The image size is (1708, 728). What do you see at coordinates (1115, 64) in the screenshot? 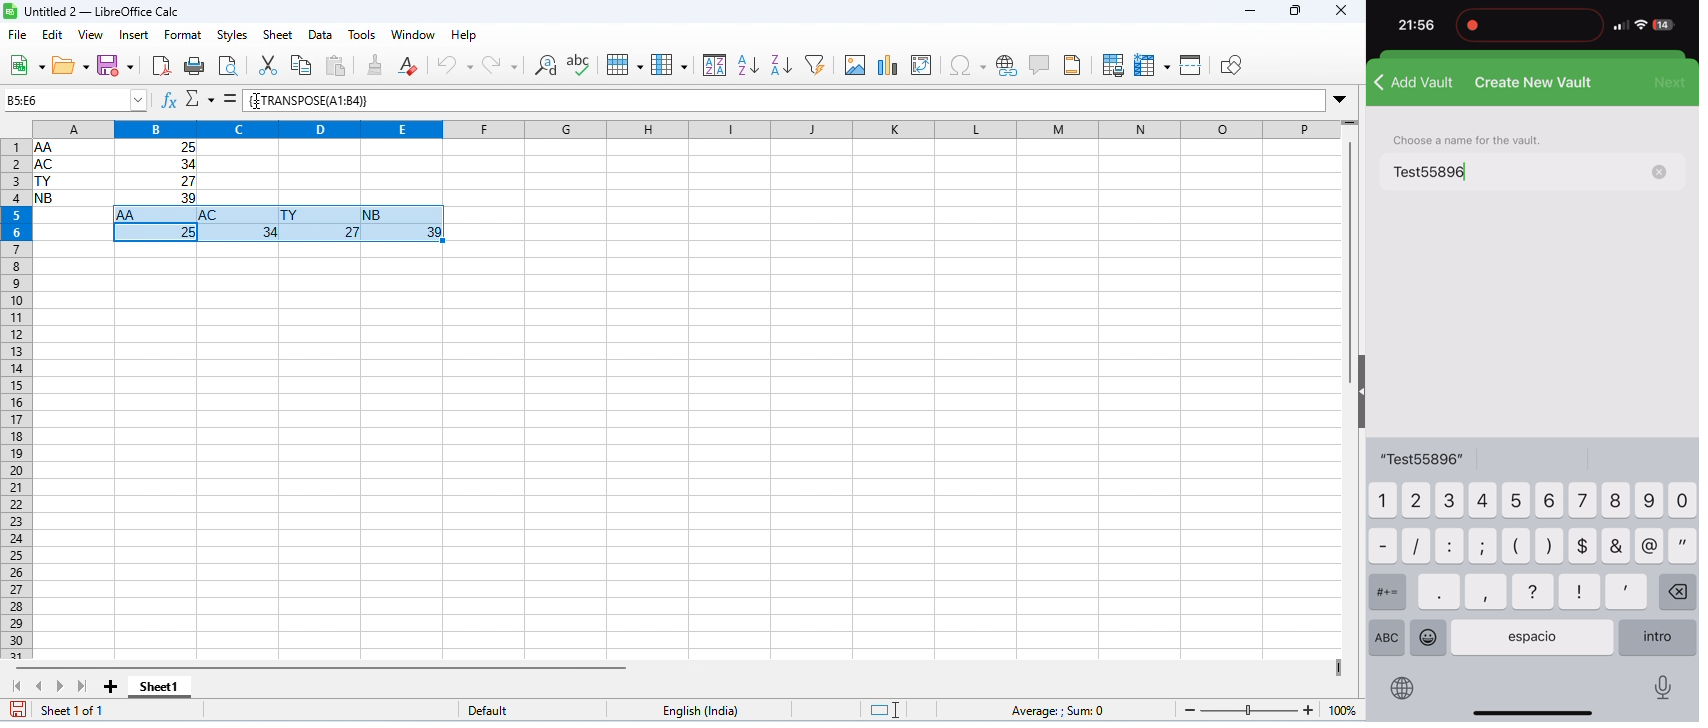
I see `define print area` at bounding box center [1115, 64].